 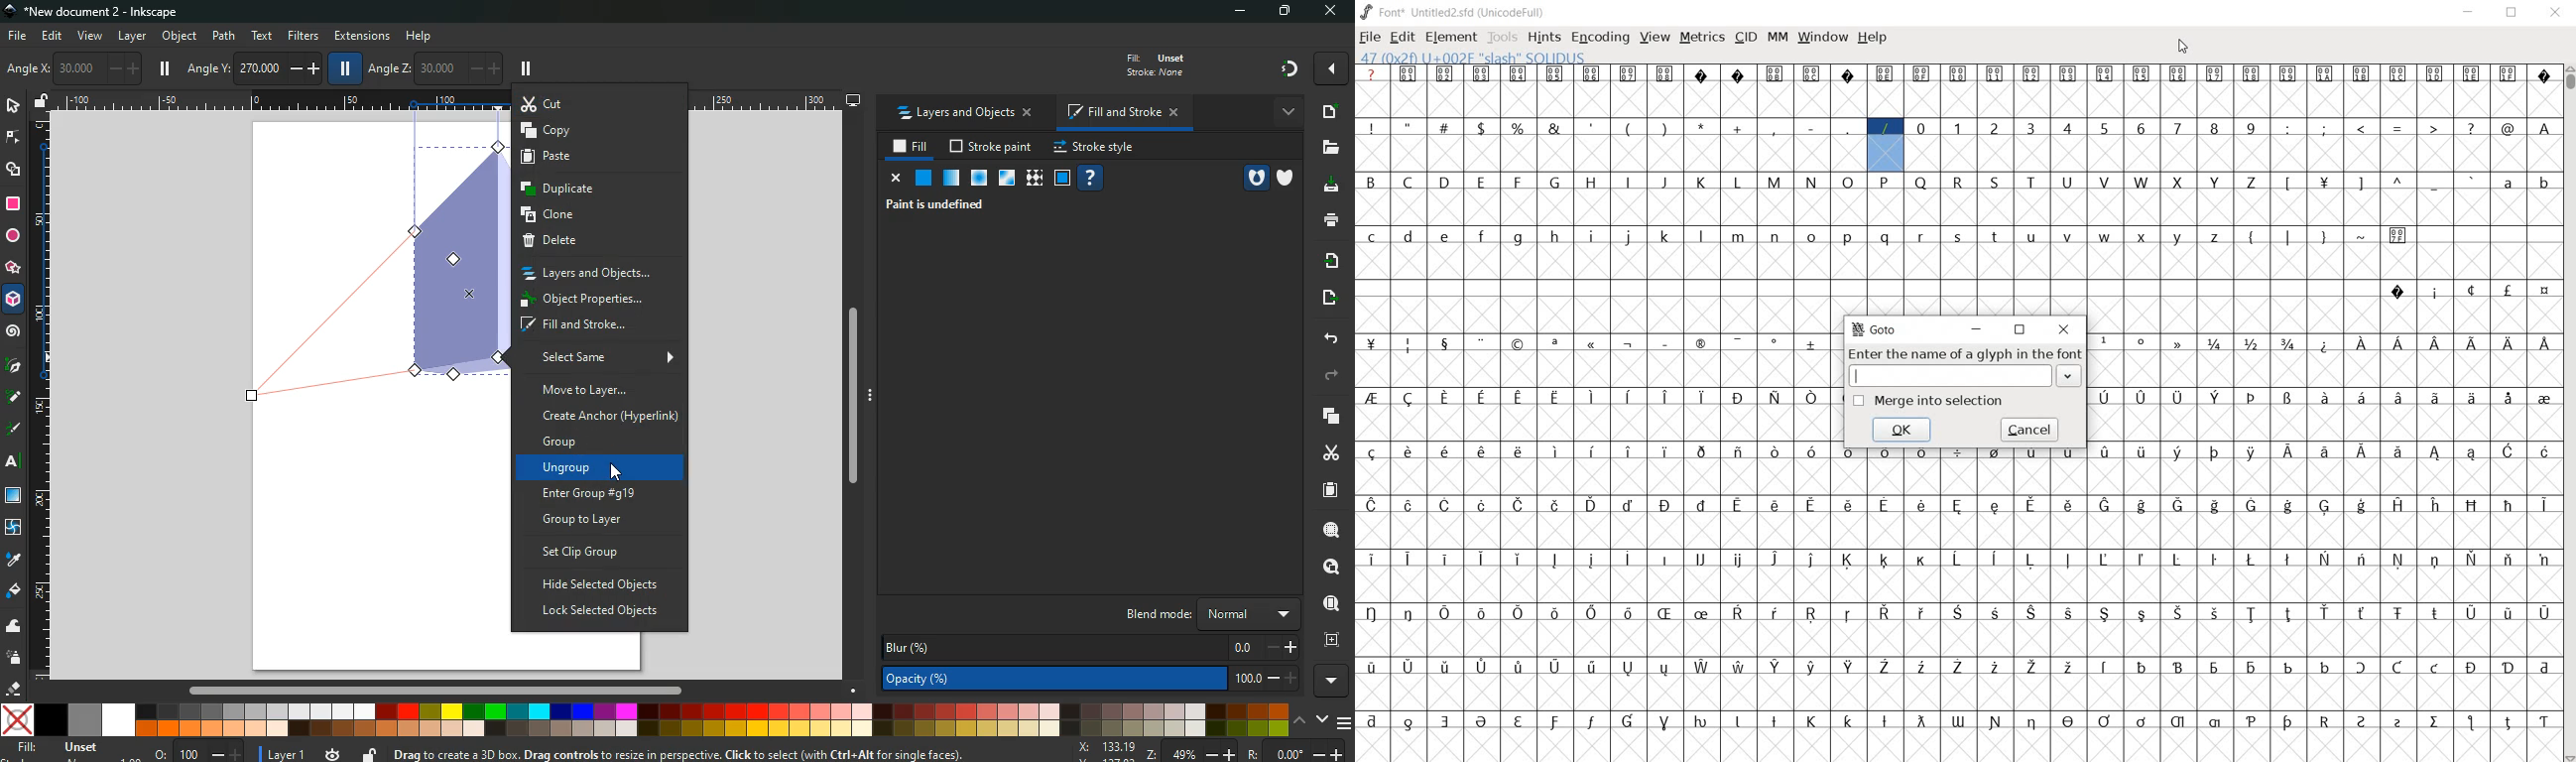 I want to click on glyph, so click(x=2326, y=346).